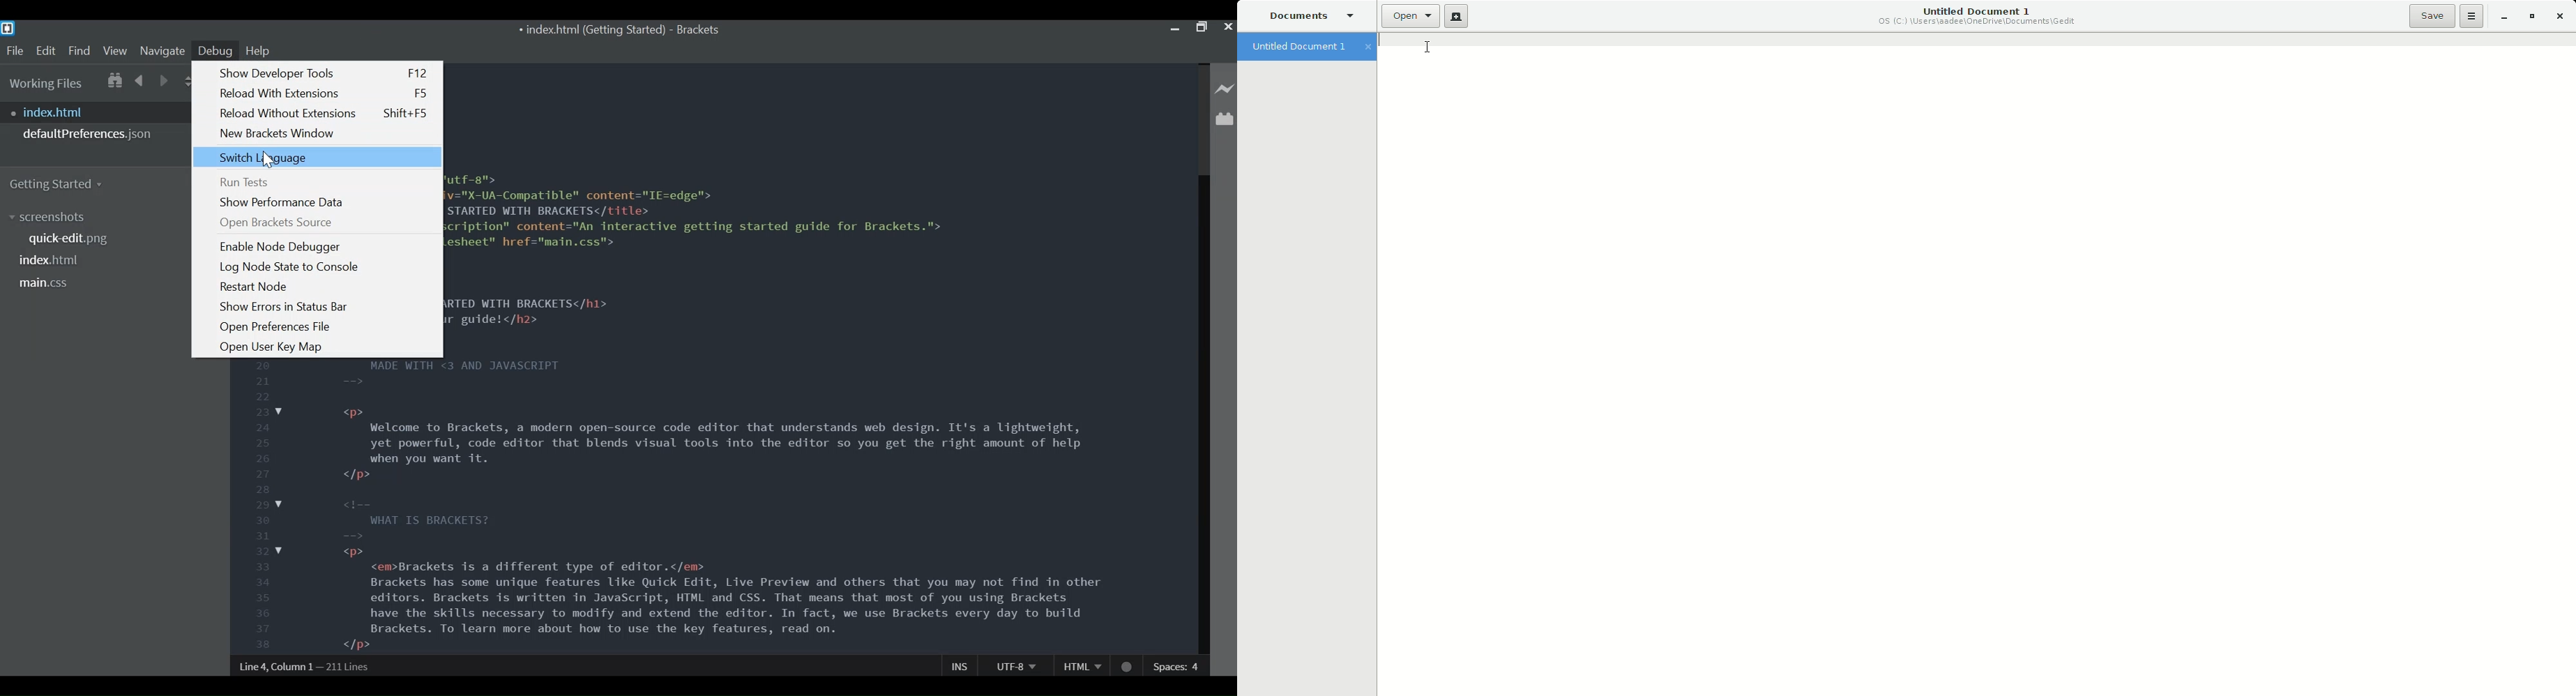  What do you see at coordinates (51, 260) in the screenshot?
I see `index.html` at bounding box center [51, 260].